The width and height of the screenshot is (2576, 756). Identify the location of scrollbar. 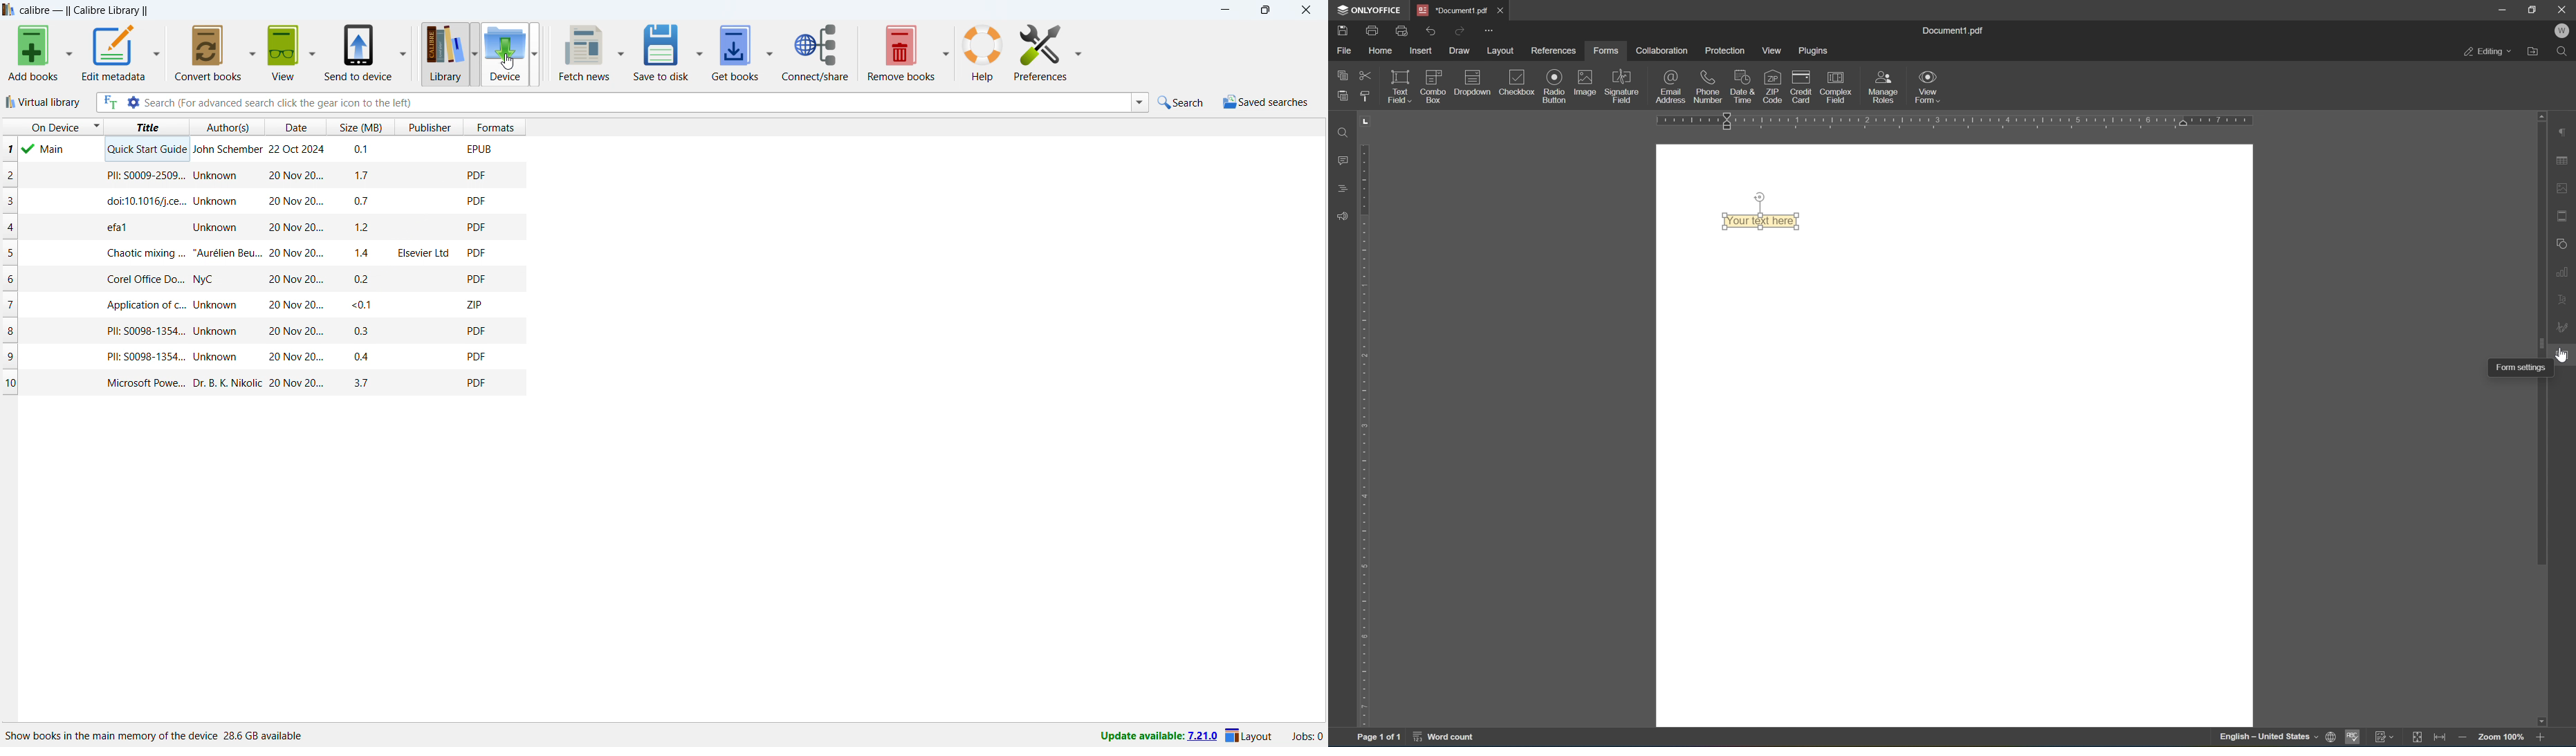
(2540, 469).